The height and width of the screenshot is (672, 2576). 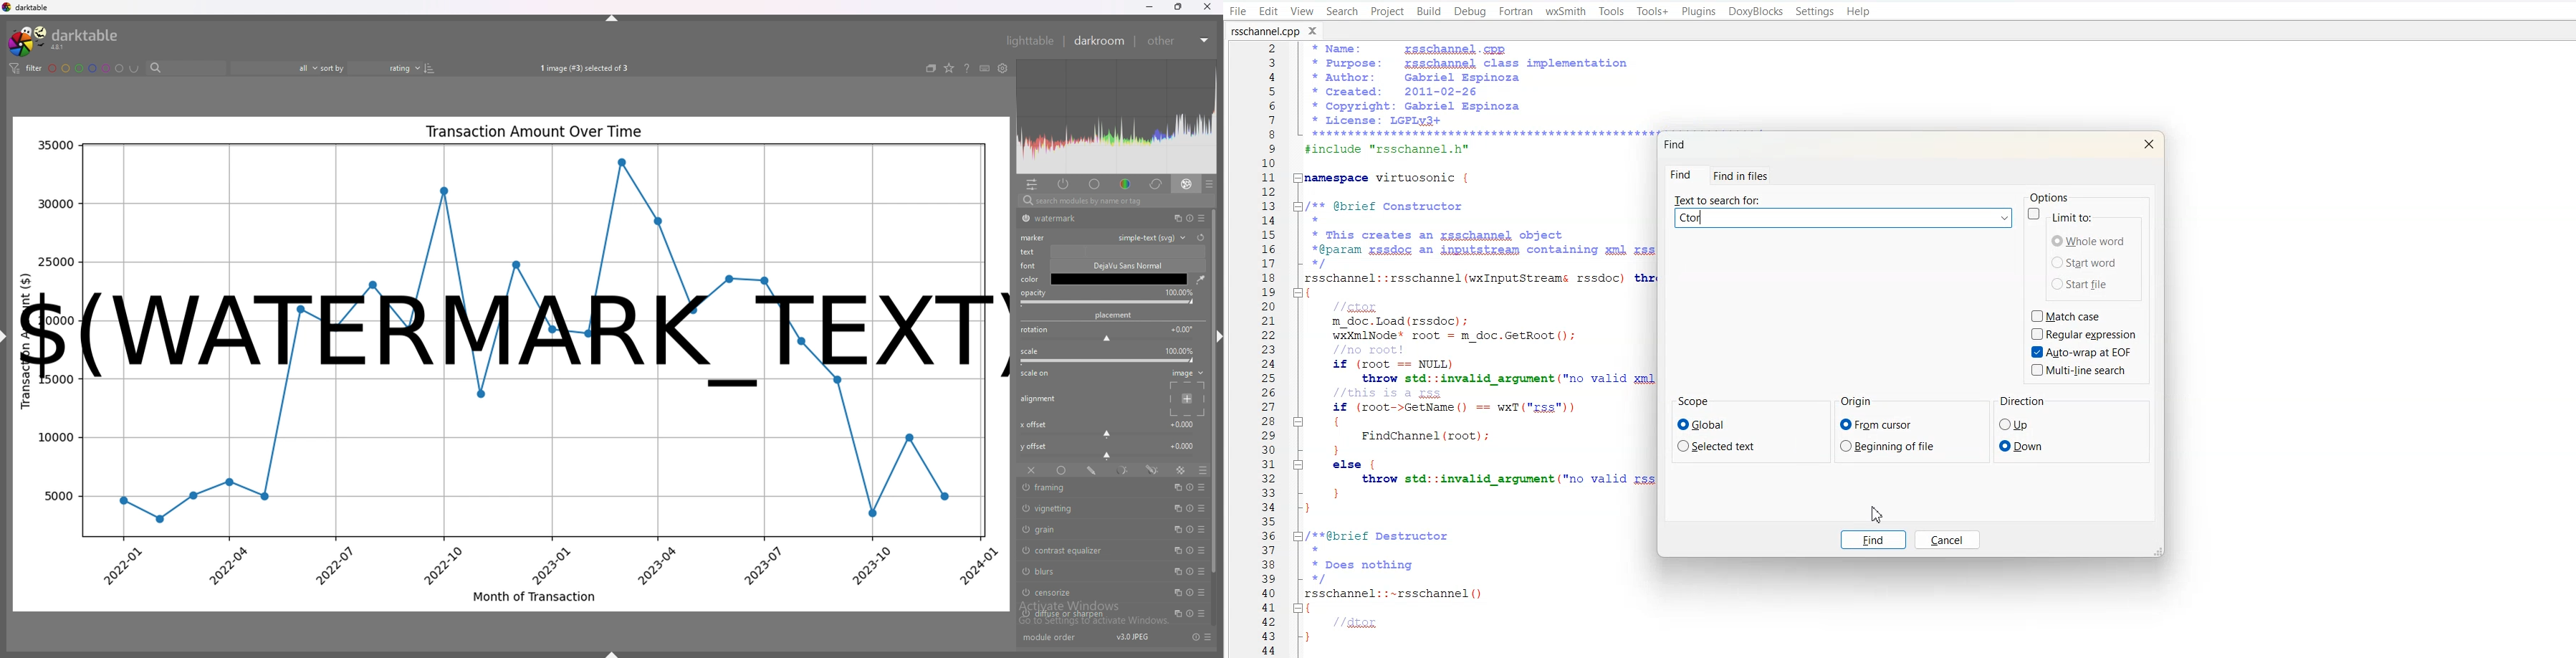 What do you see at coordinates (1062, 470) in the screenshot?
I see `uniformly` at bounding box center [1062, 470].